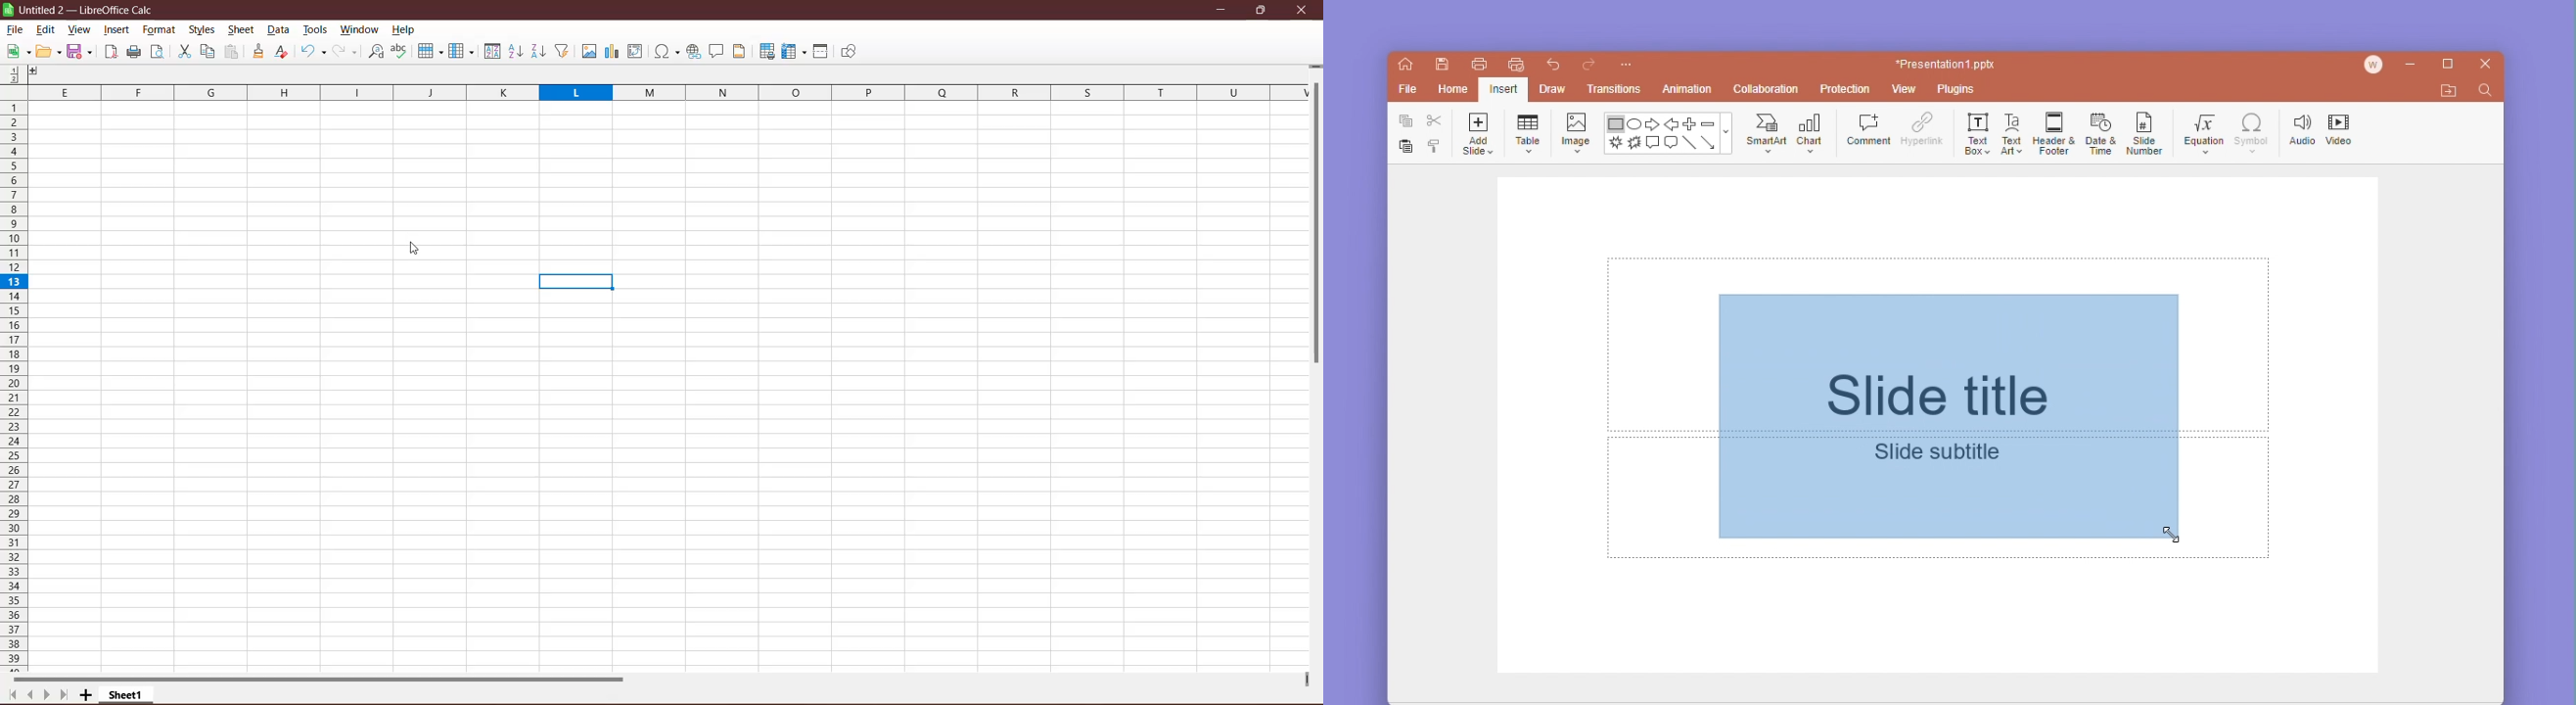  Describe the element at coordinates (2299, 126) in the screenshot. I see `audio` at that location.